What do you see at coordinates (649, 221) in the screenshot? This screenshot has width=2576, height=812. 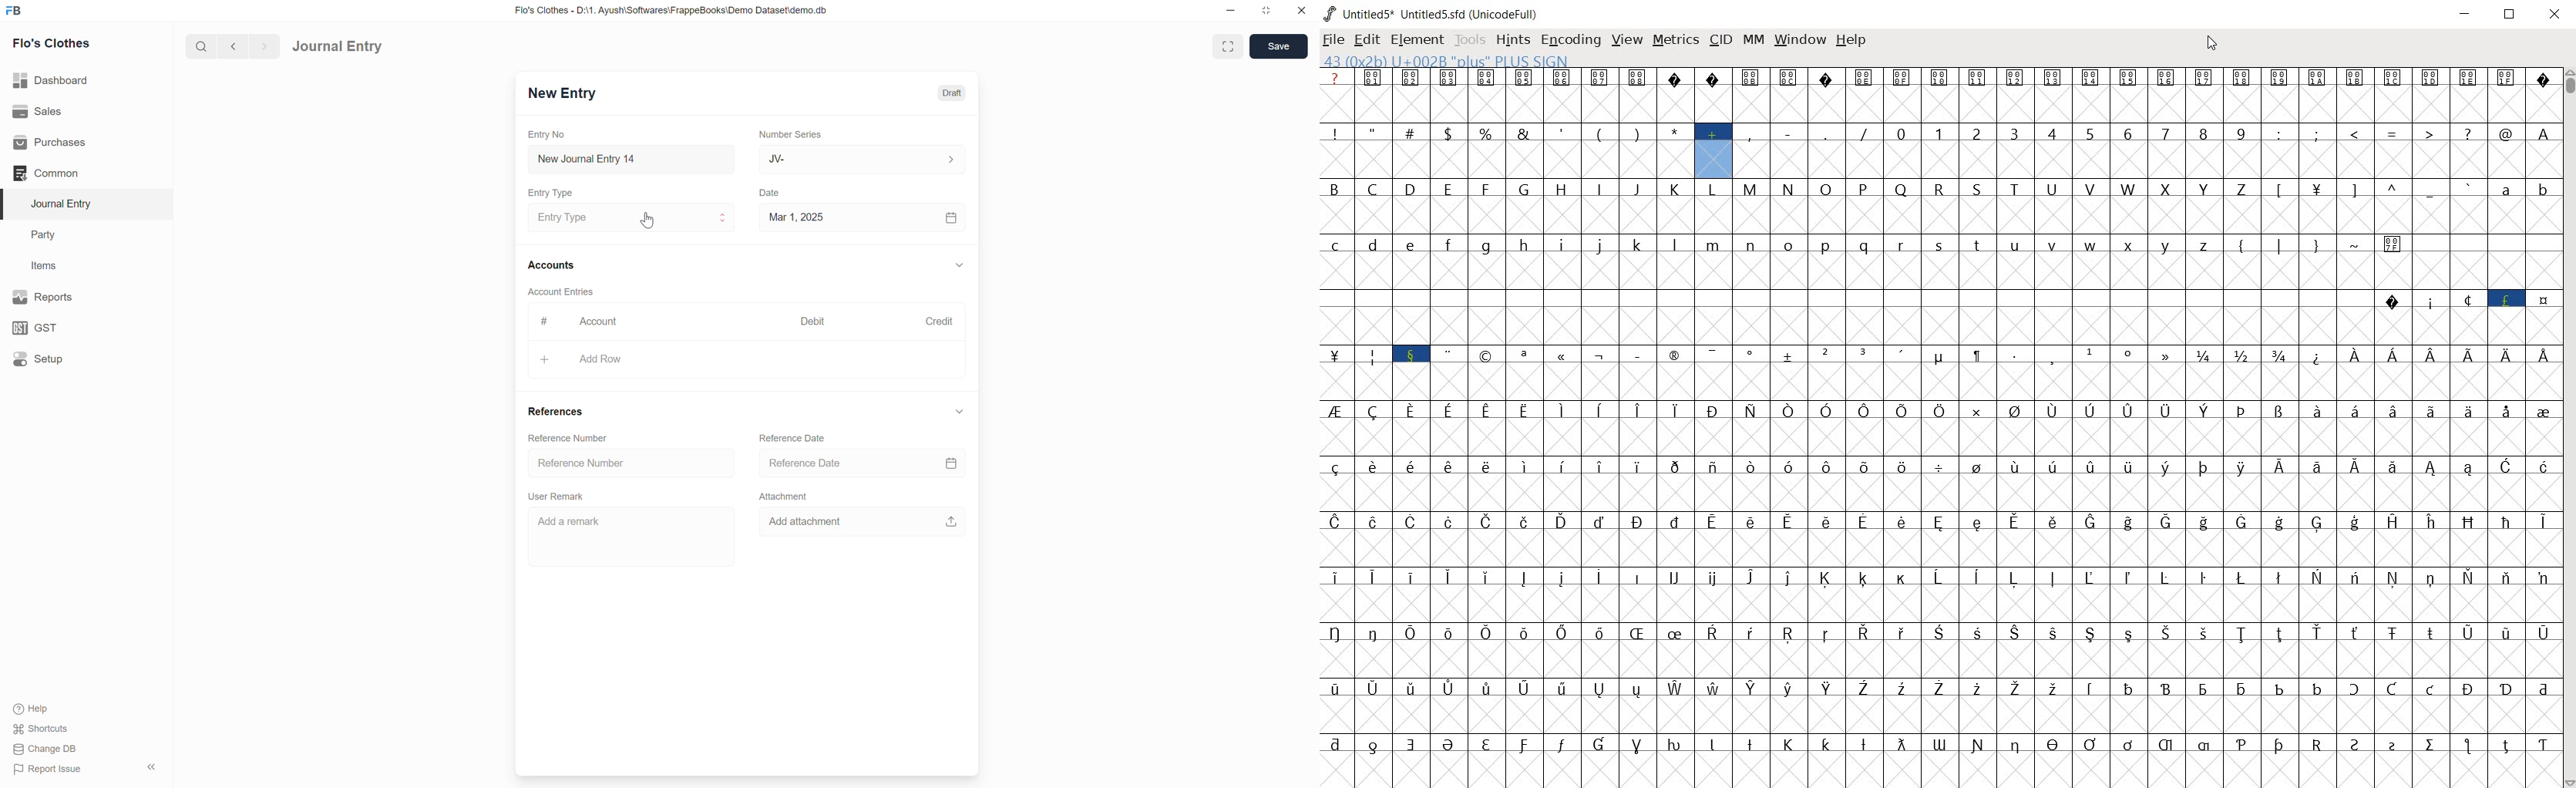 I see `cursor` at bounding box center [649, 221].